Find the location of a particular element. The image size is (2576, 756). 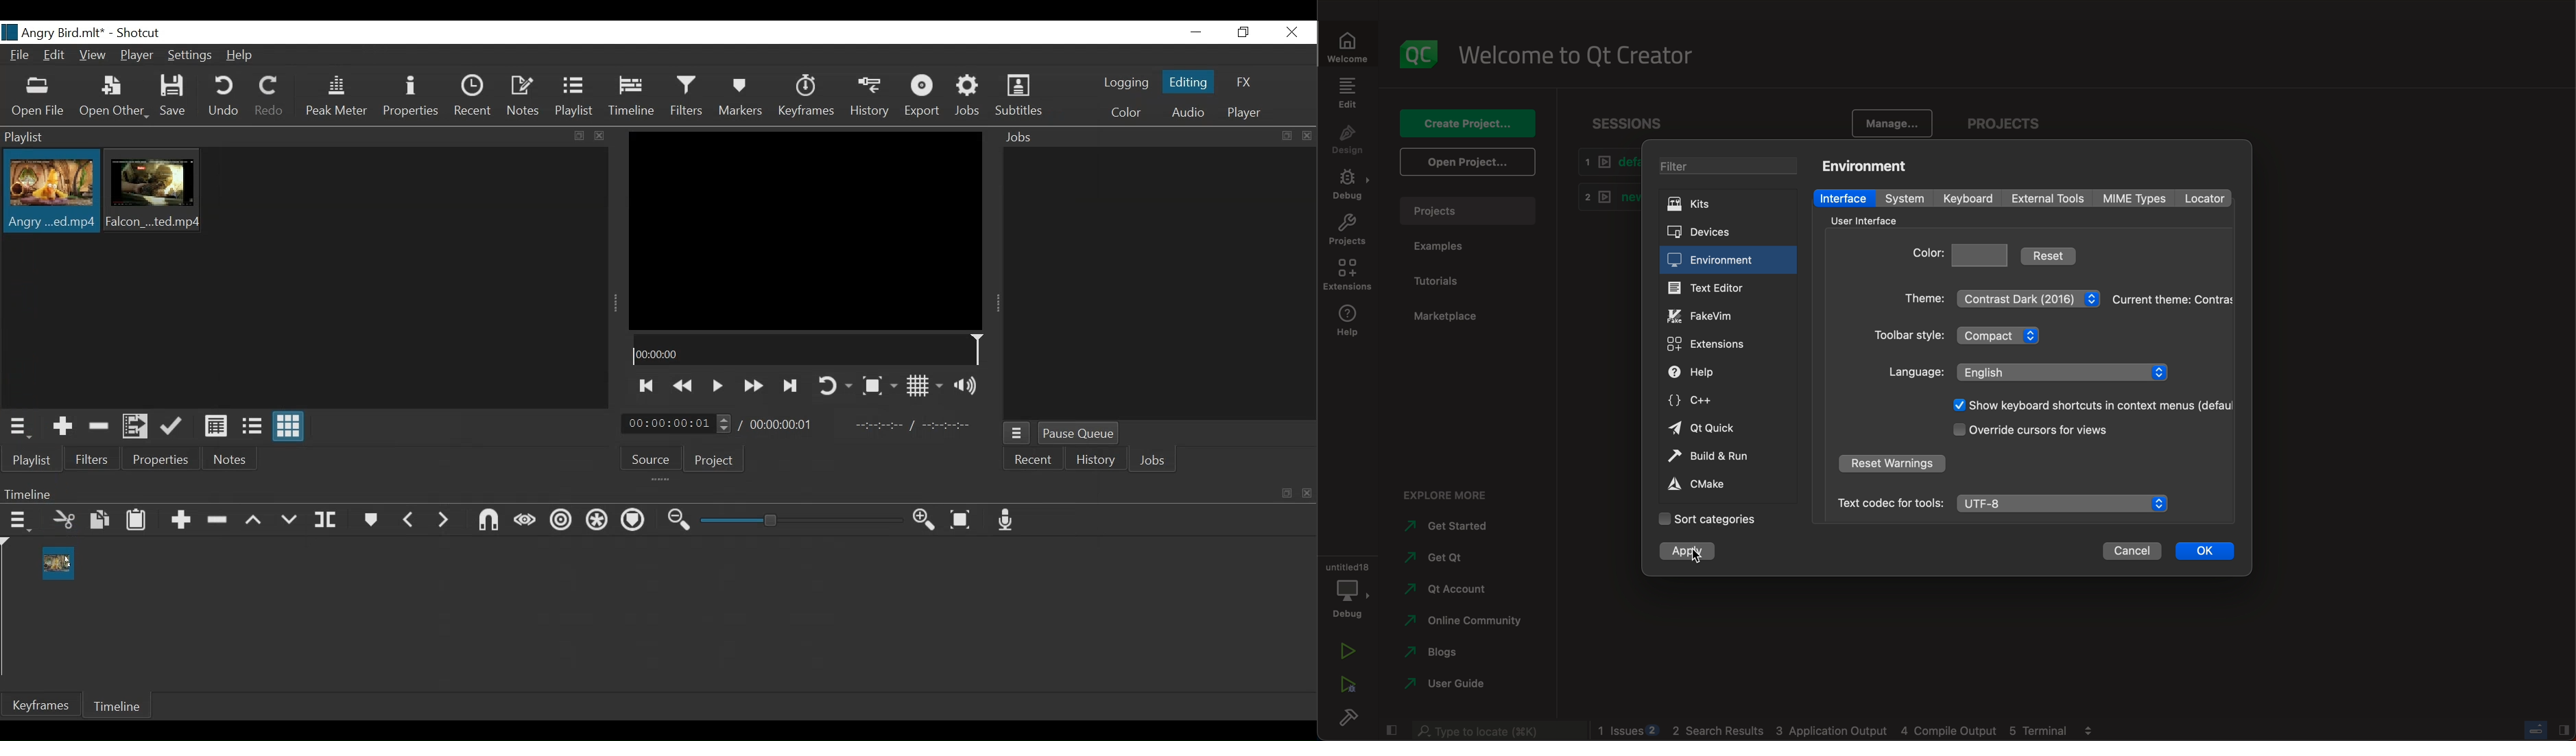

Timeline is located at coordinates (632, 96).